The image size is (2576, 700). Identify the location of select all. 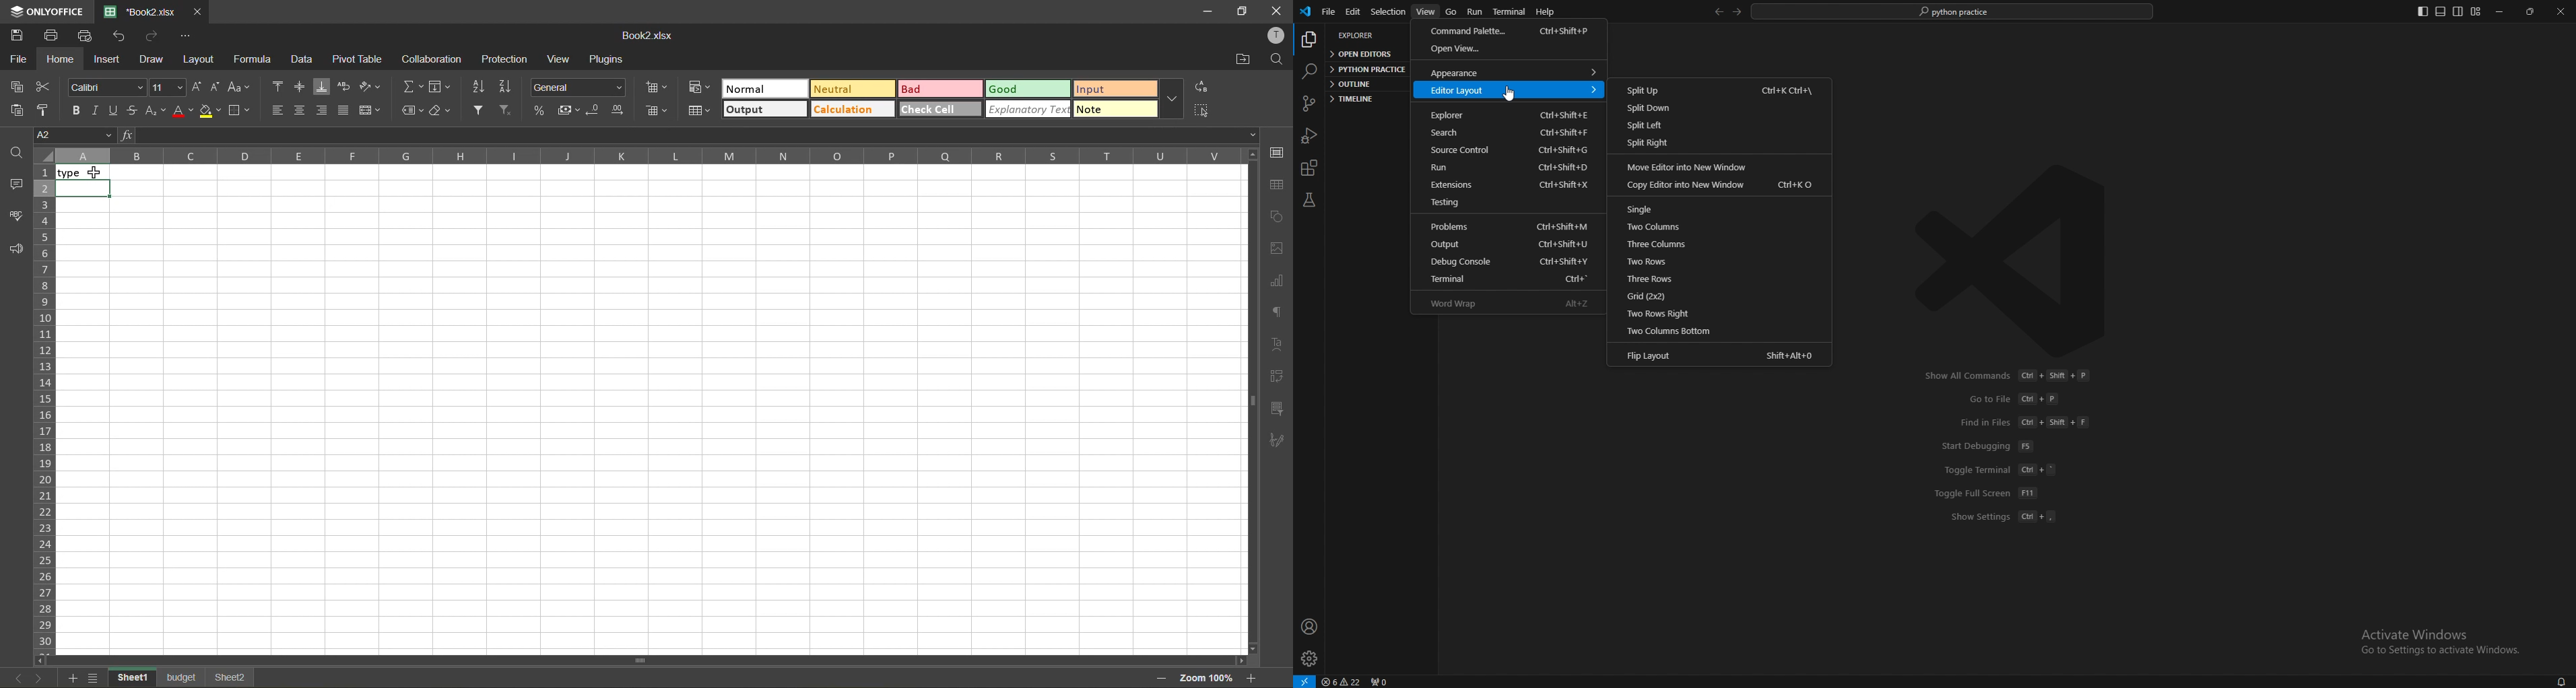
(1203, 110).